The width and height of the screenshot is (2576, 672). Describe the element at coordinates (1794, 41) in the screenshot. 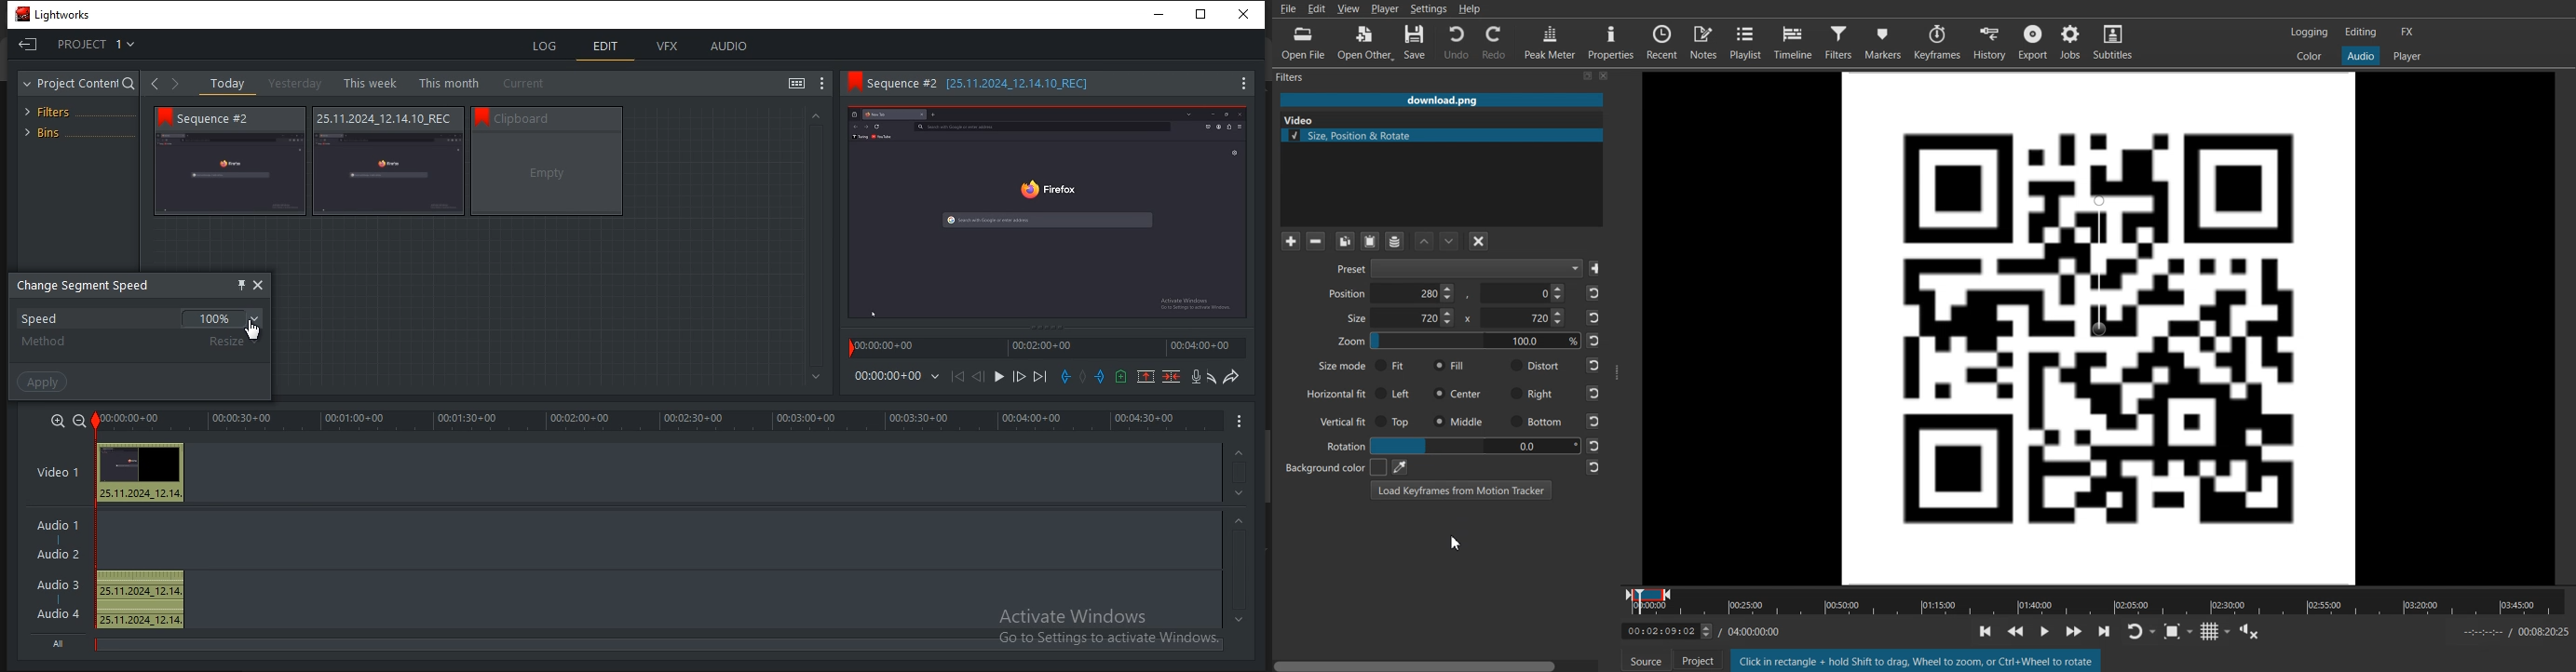

I see `Timeline` at that location.